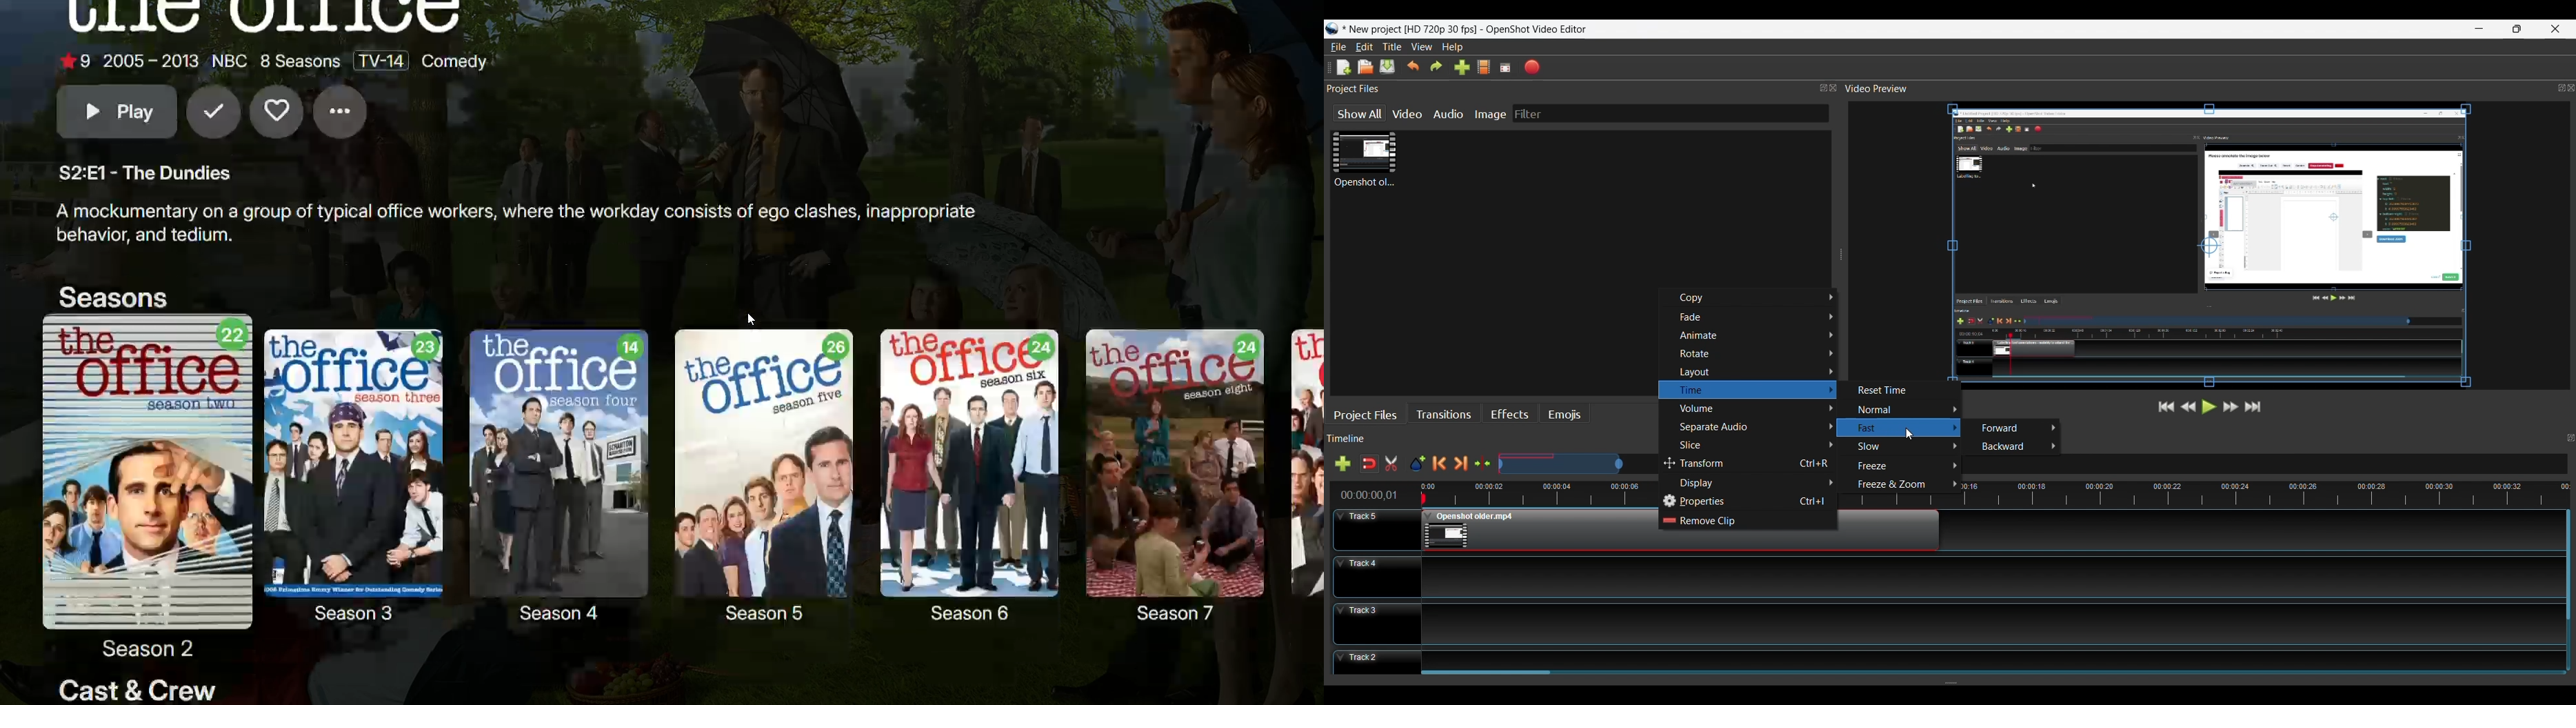 The width and height of the screenshot is (2576, 728). I want to click on Fade, so click(1757, 317).